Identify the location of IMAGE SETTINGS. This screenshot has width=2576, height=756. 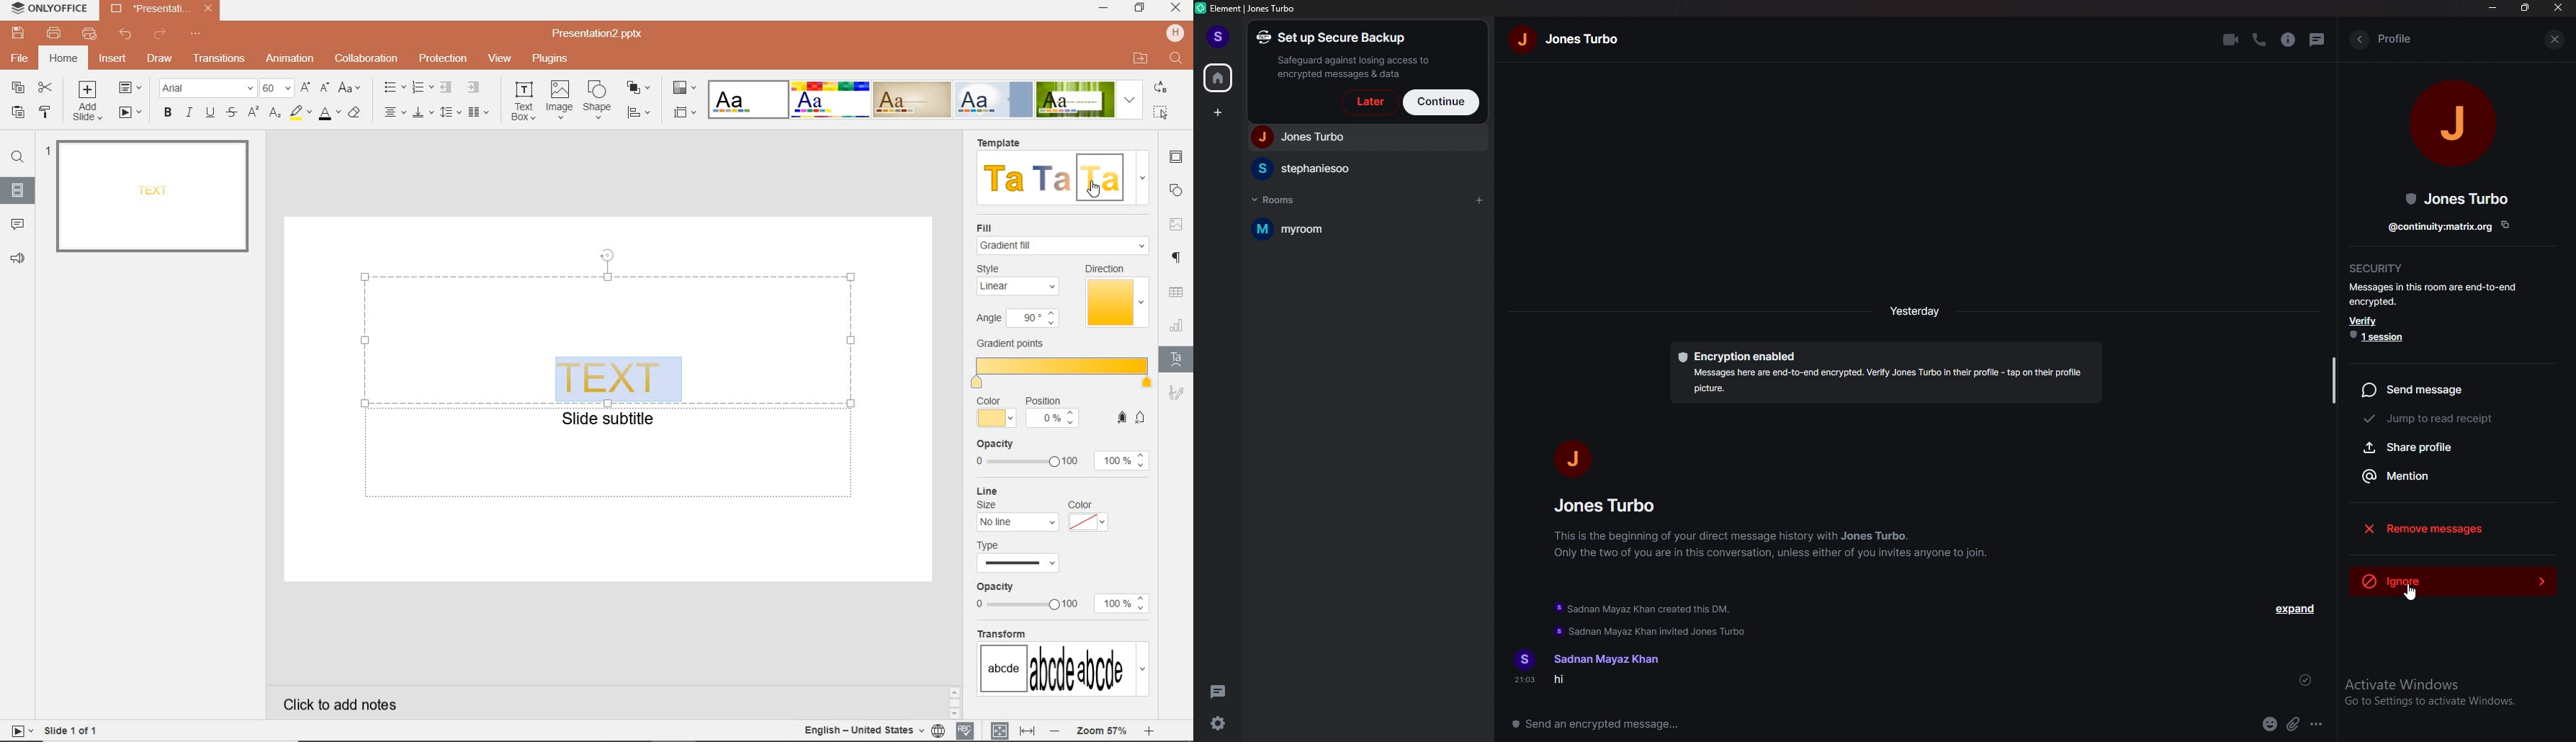
(1178, 222).